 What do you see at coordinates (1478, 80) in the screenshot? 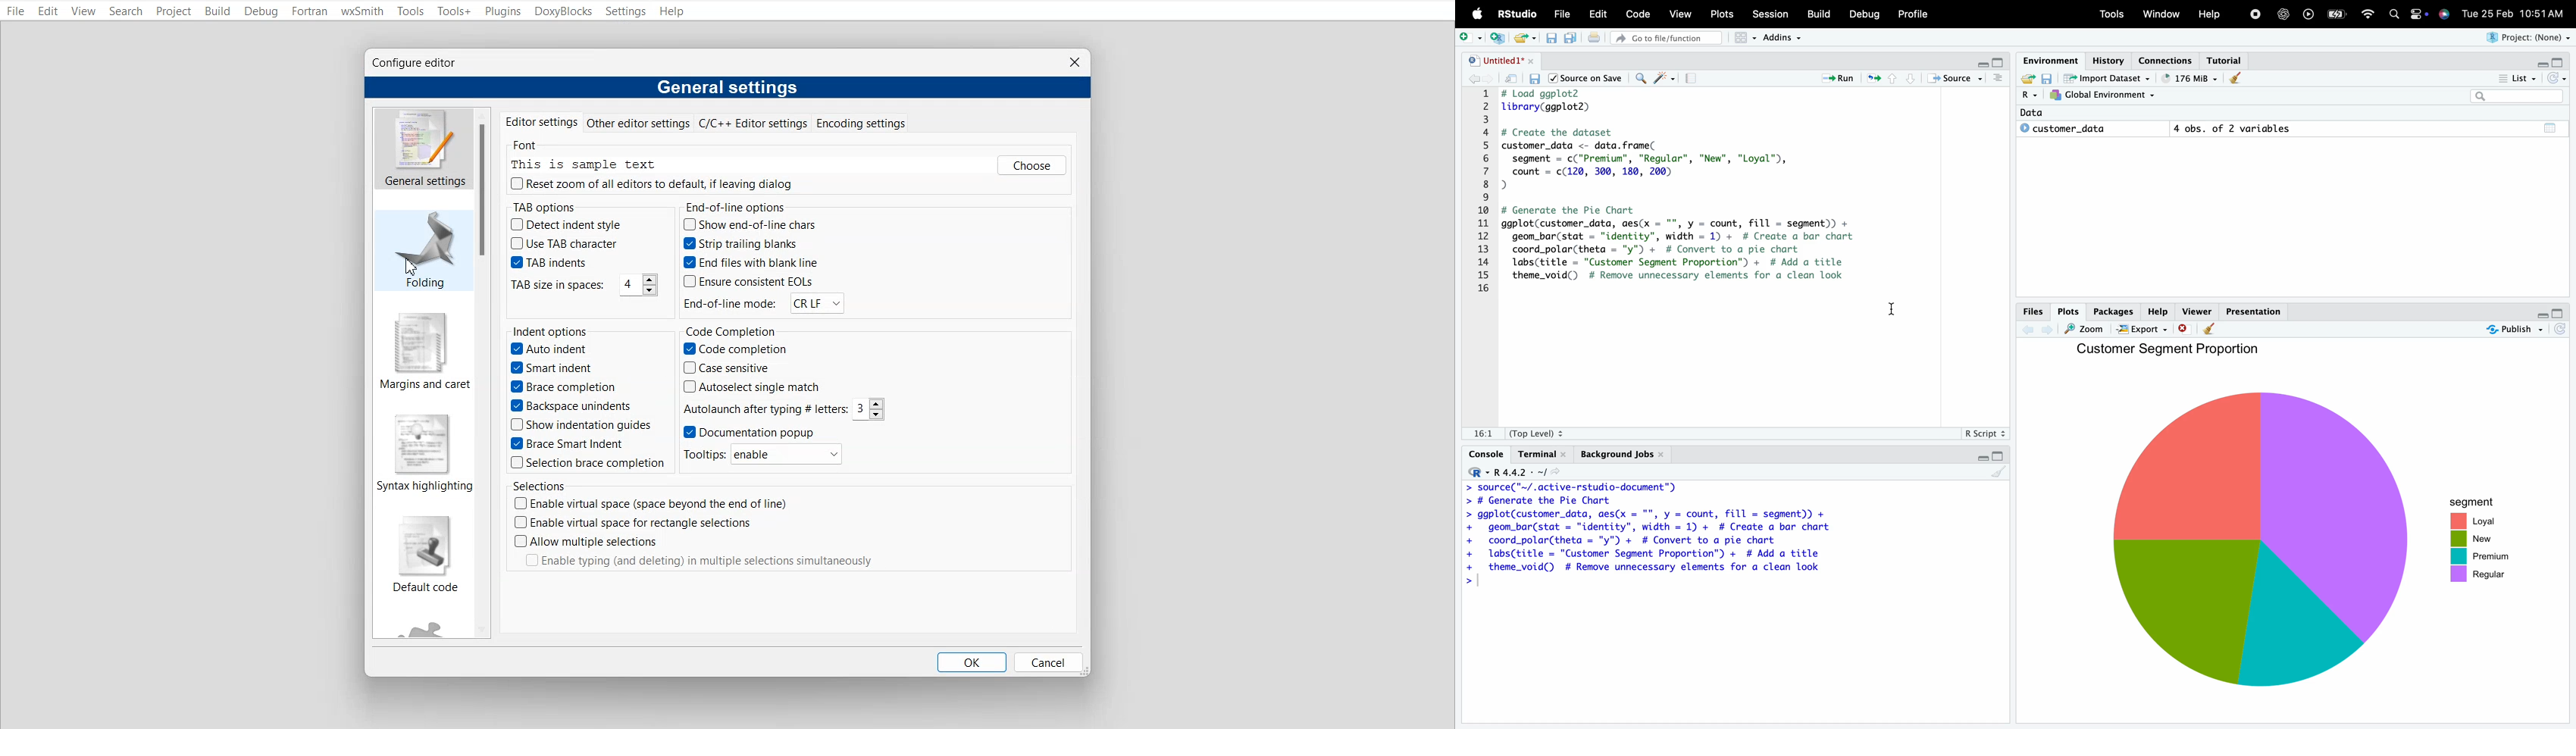
I see `back` at bounding box center [1478, 80].